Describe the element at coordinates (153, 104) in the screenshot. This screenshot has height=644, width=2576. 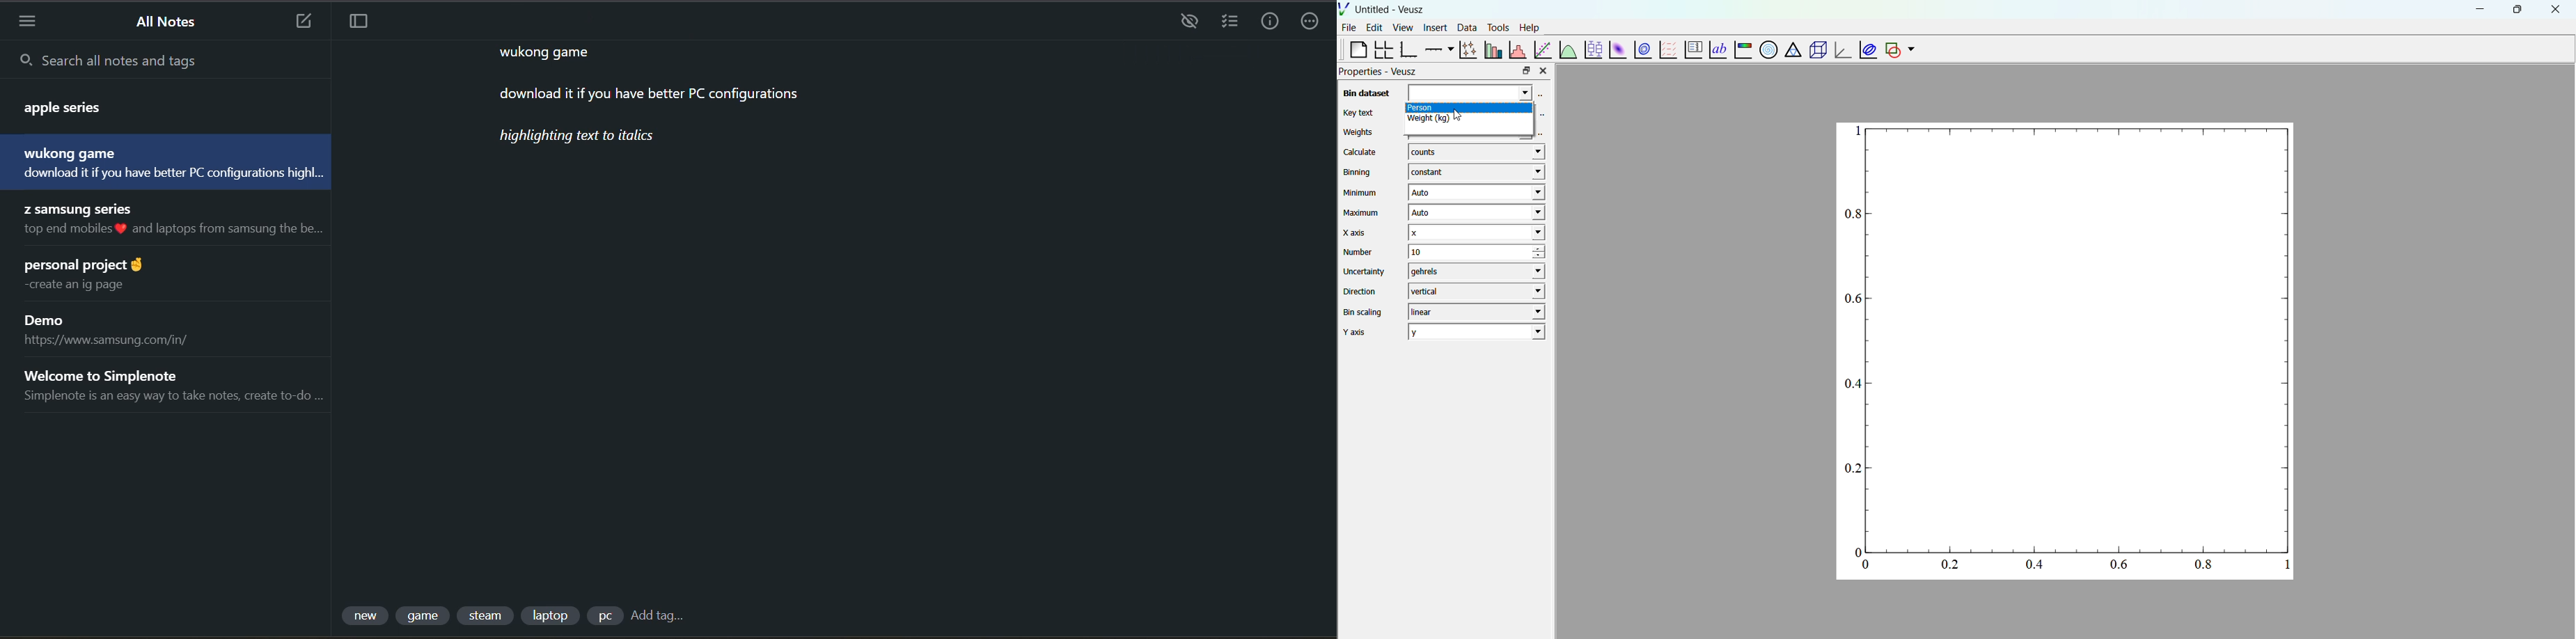
I see `note title and preview` at that location.